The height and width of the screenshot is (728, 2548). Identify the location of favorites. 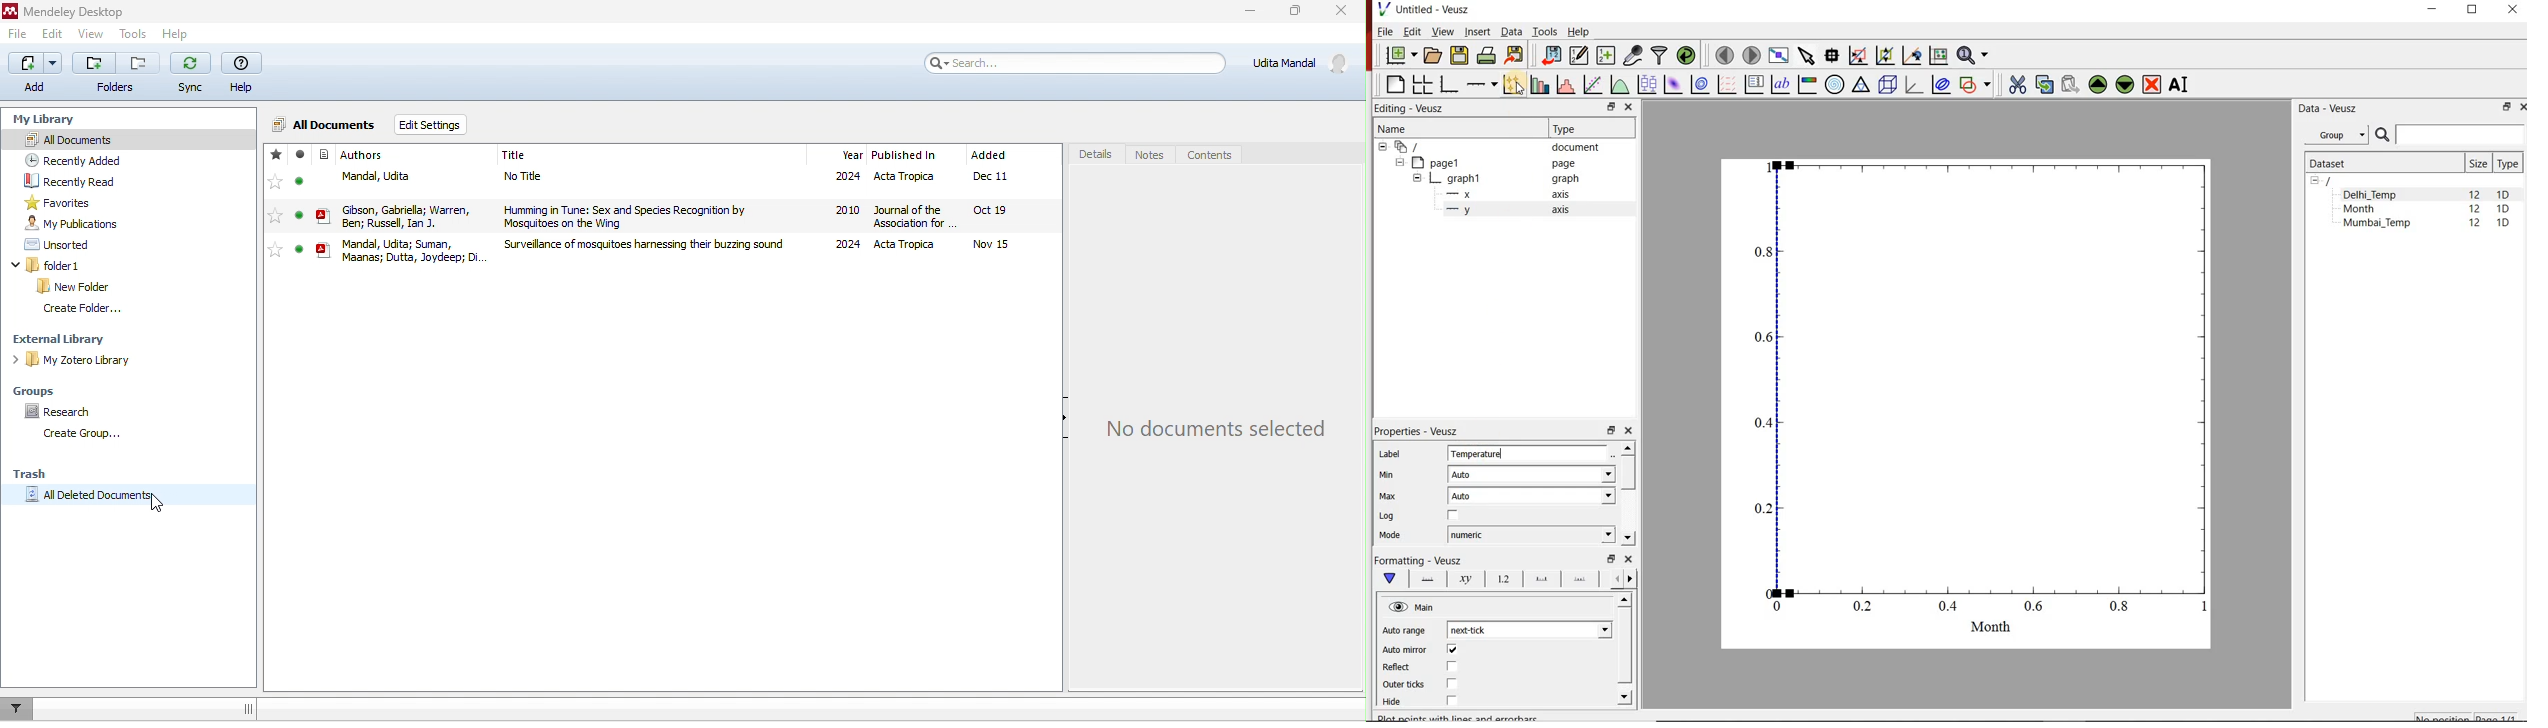
(276, 204).